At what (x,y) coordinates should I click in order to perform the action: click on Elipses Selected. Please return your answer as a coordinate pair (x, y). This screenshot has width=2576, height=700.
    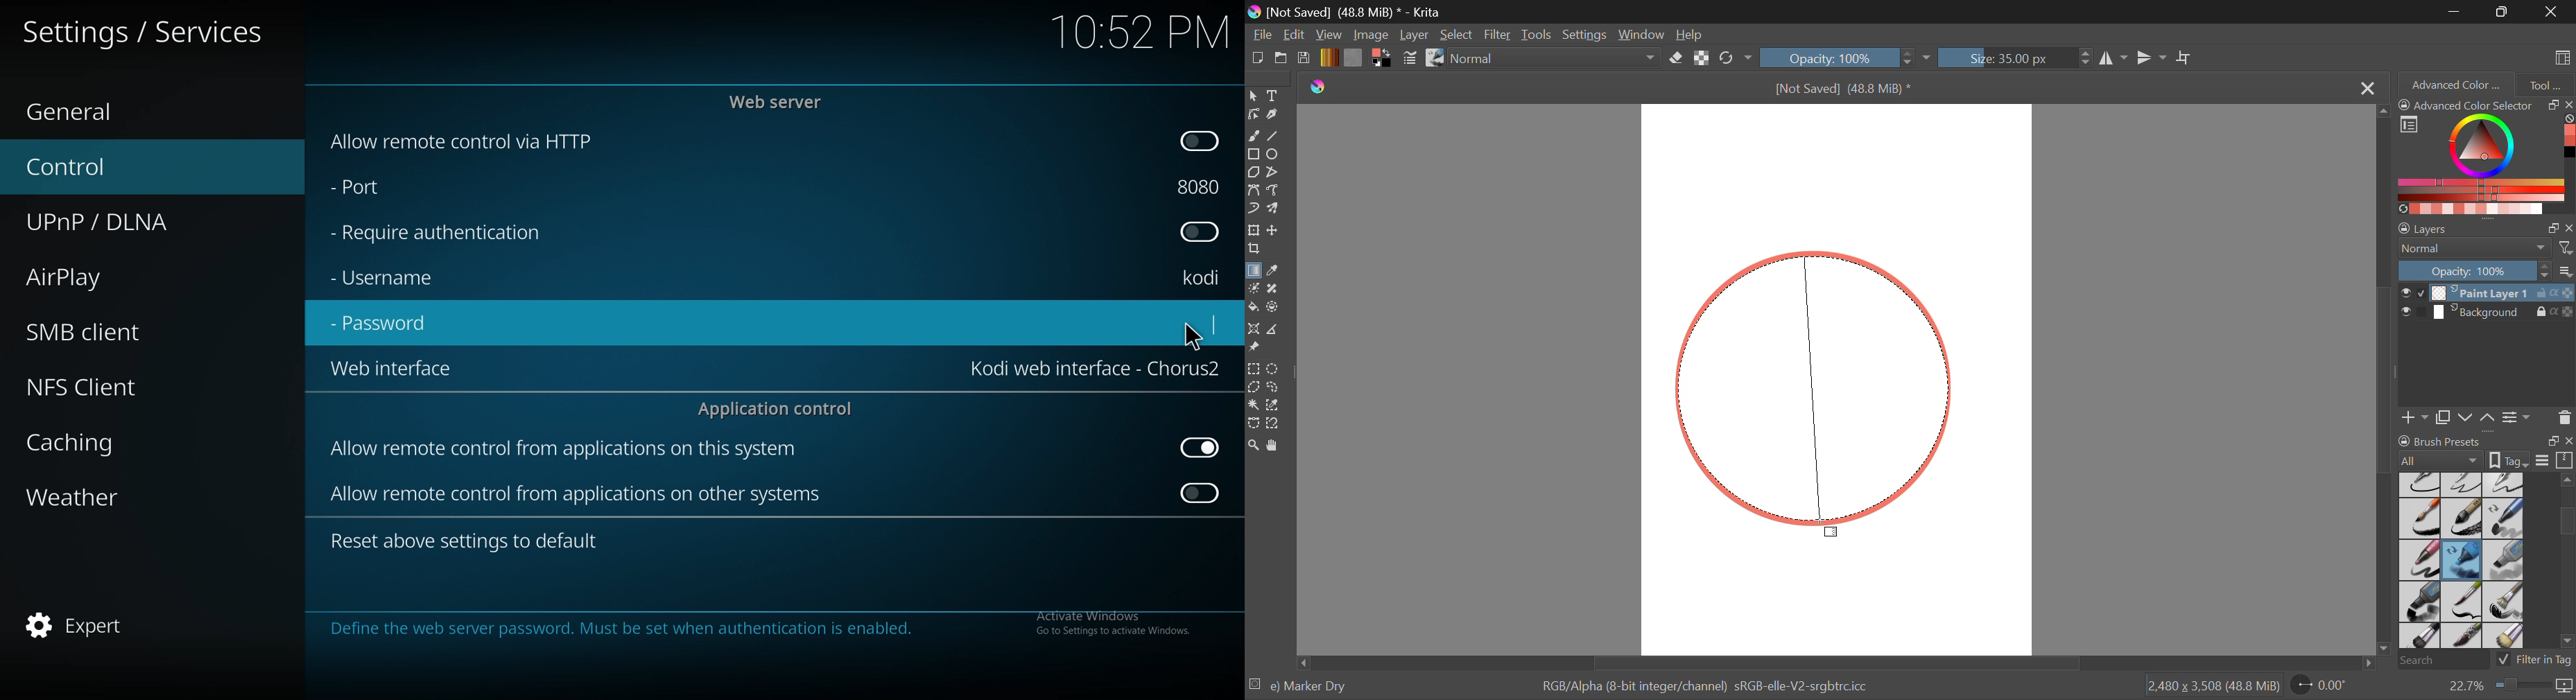
    Looking at the image, I should click on (1275, 153).